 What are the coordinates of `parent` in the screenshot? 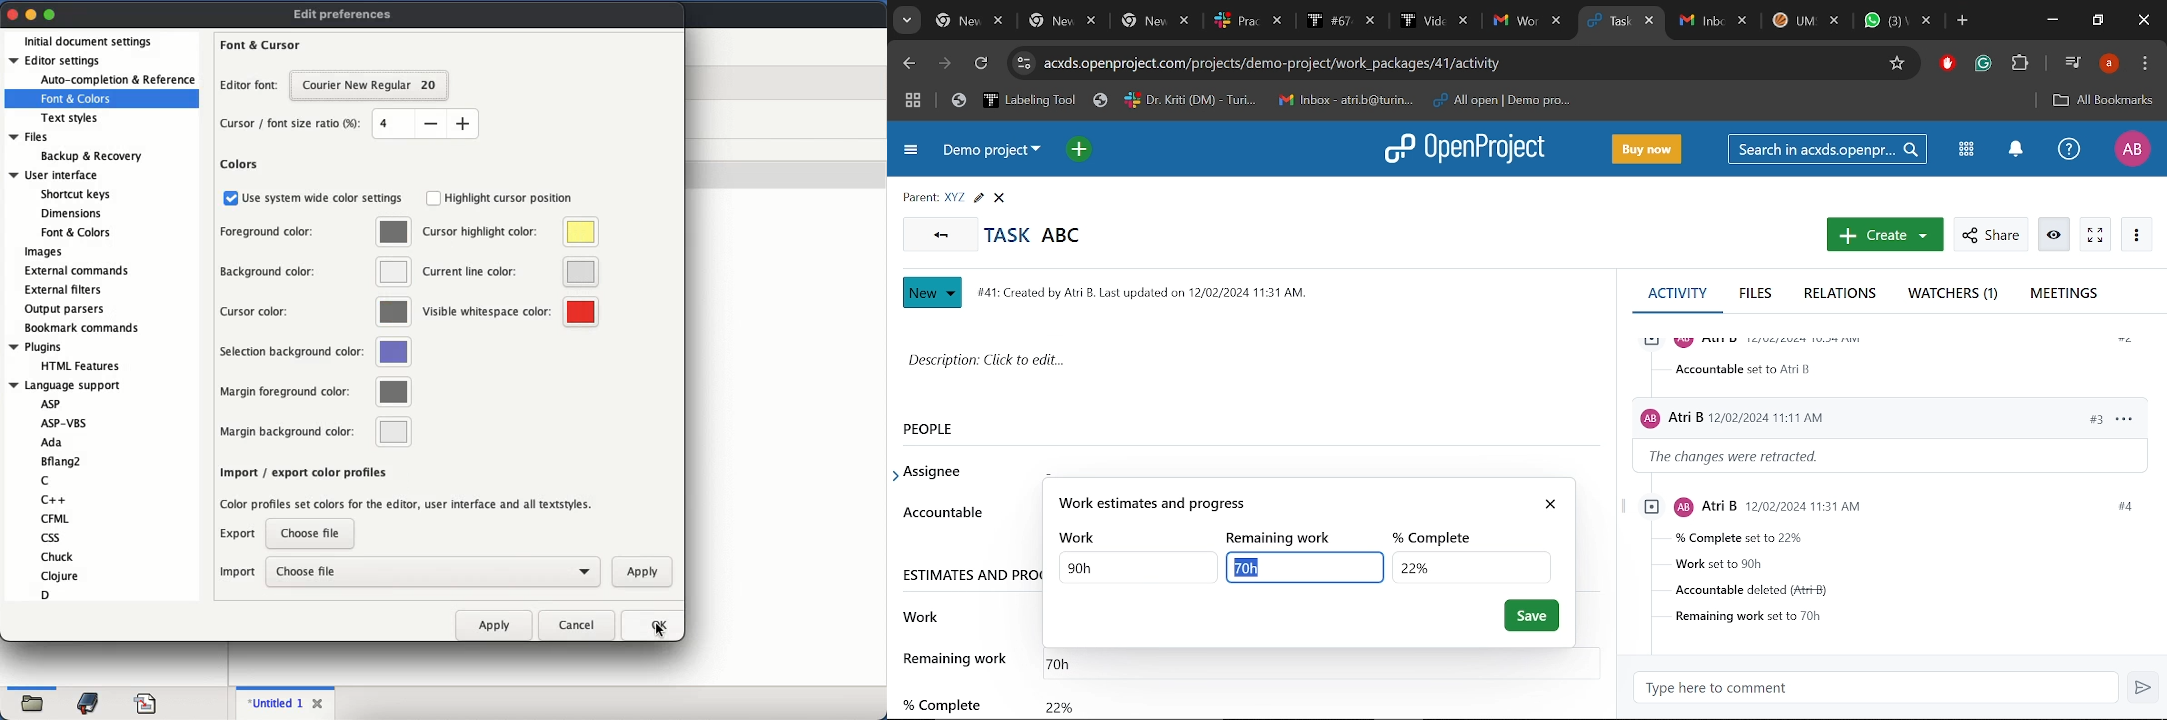 It's located at (916, 196).